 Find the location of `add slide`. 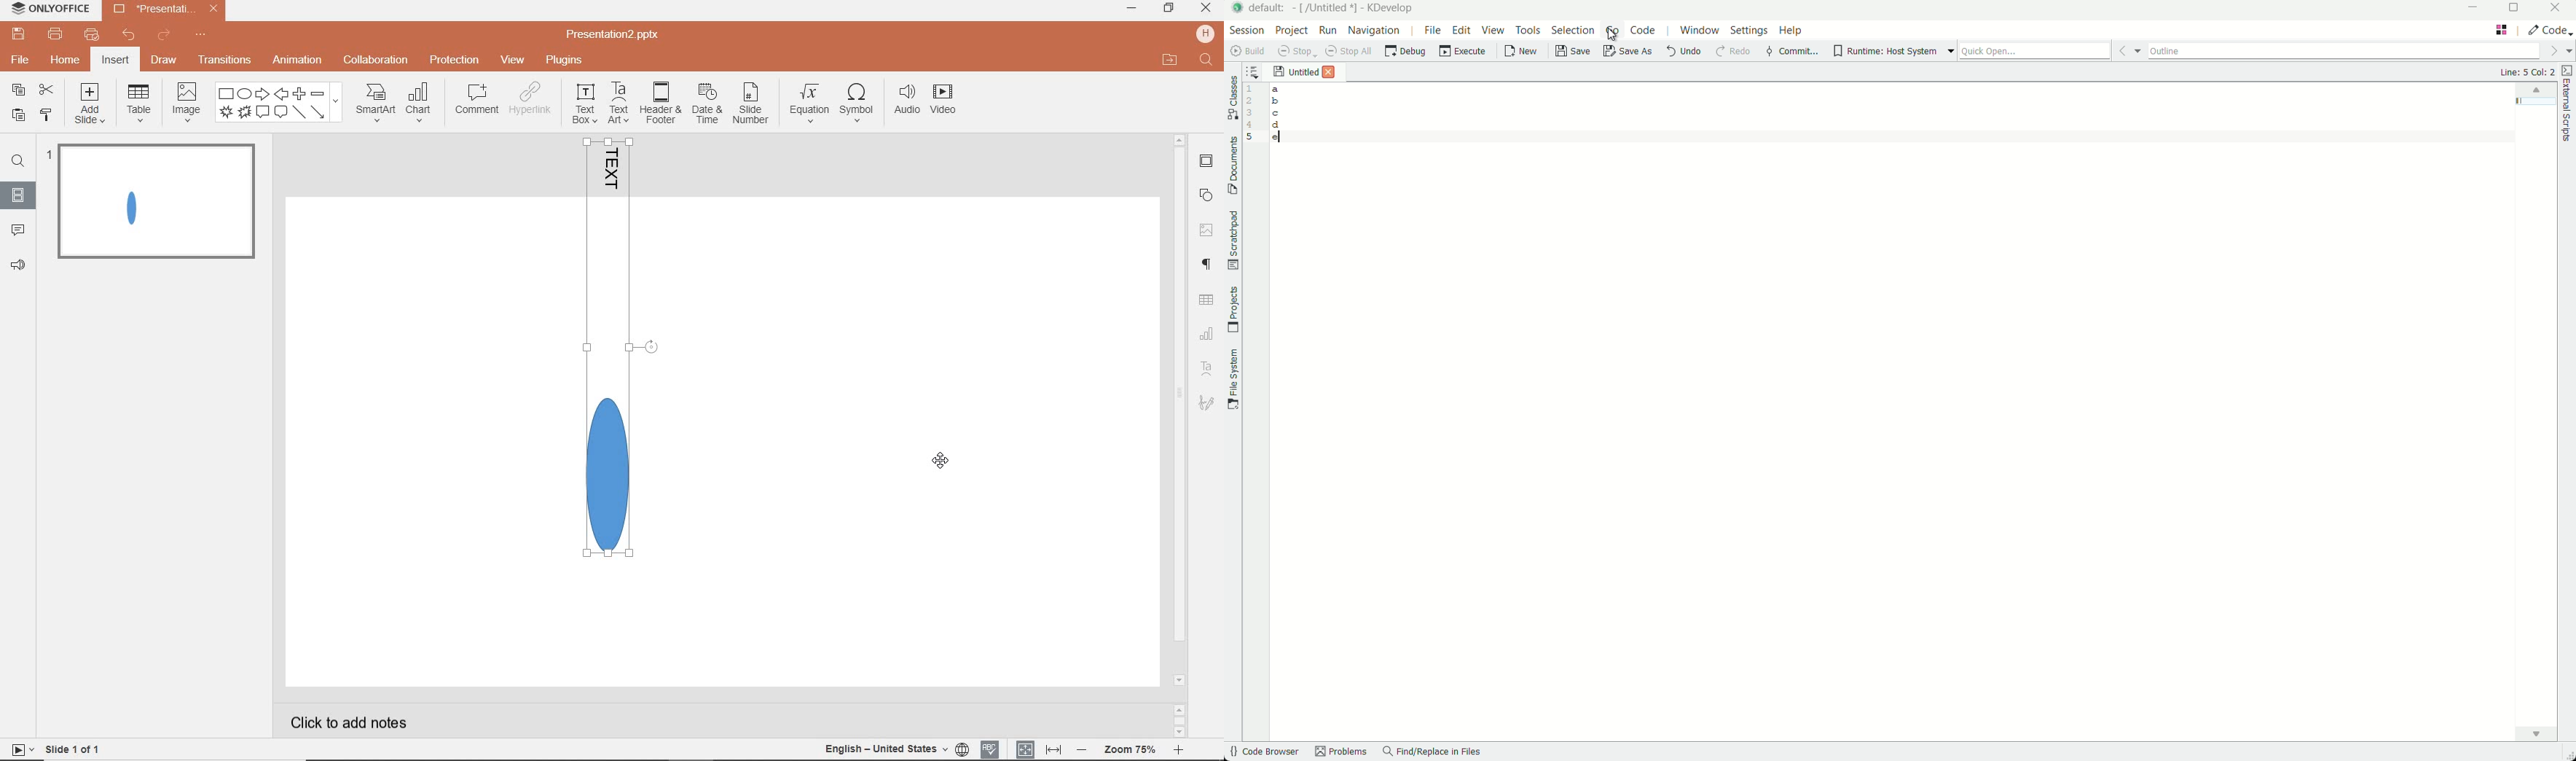

add slide is located at coordinates (90, 106).